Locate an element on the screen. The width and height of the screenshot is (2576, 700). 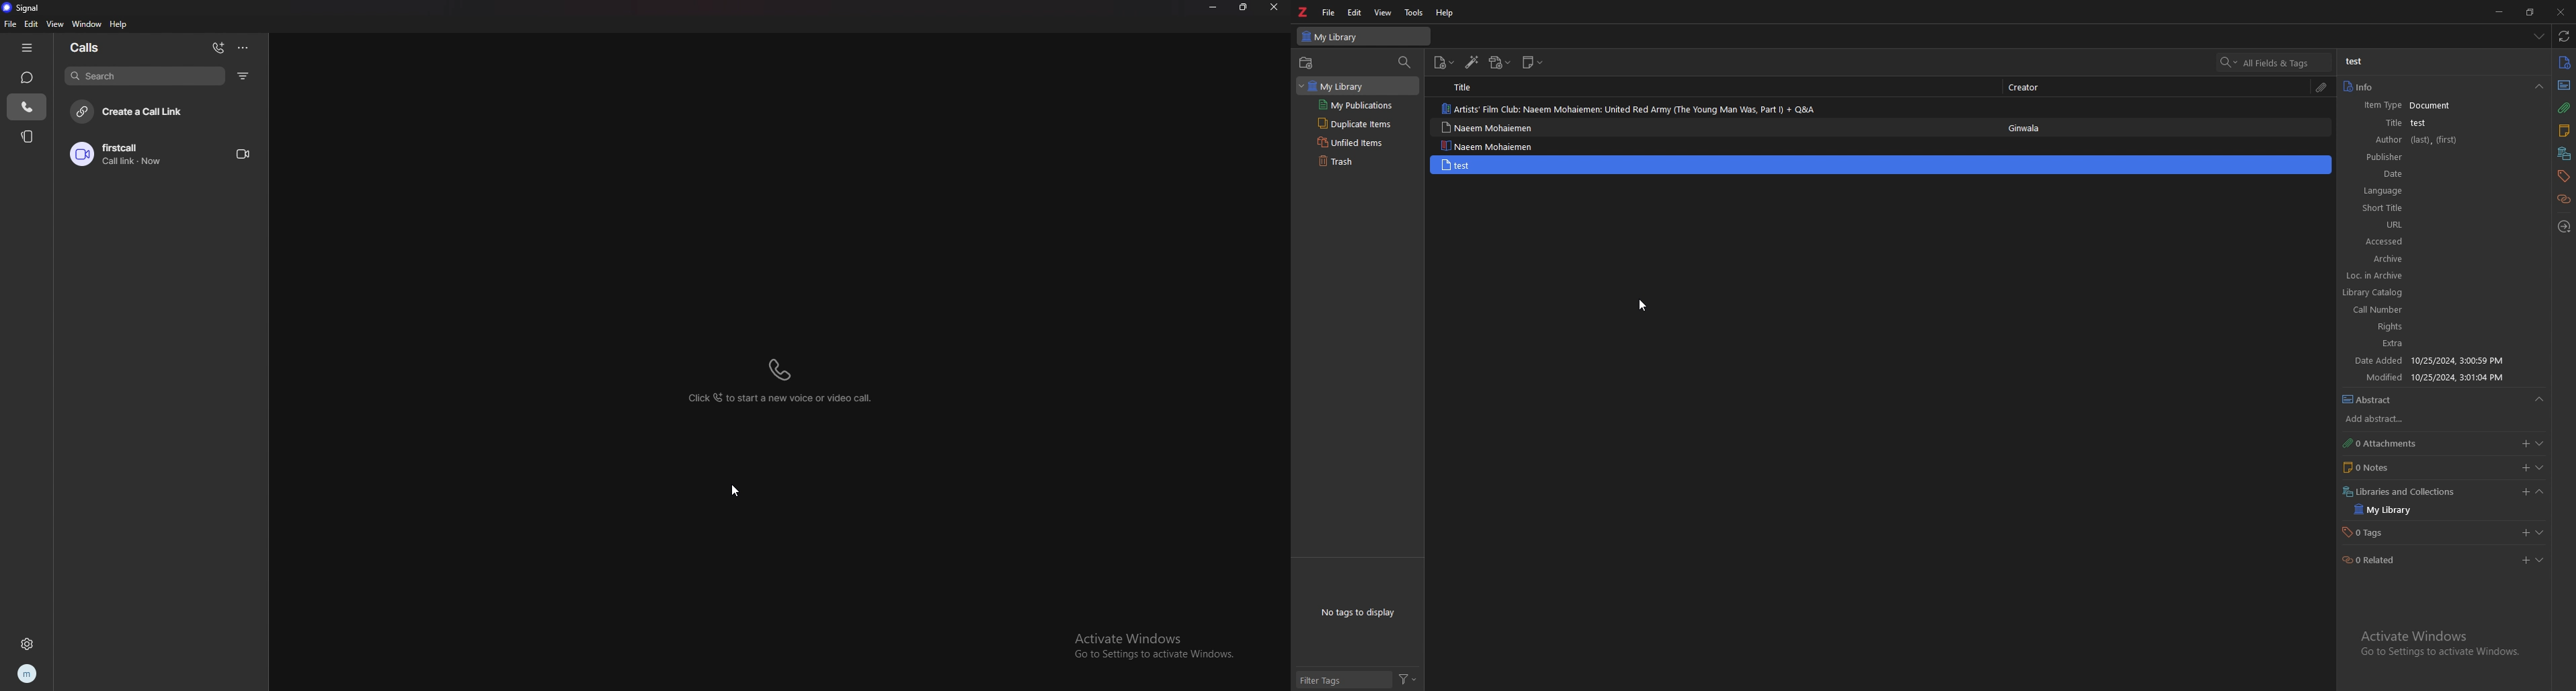
library catalog input is located at coordinates (2442, 293).